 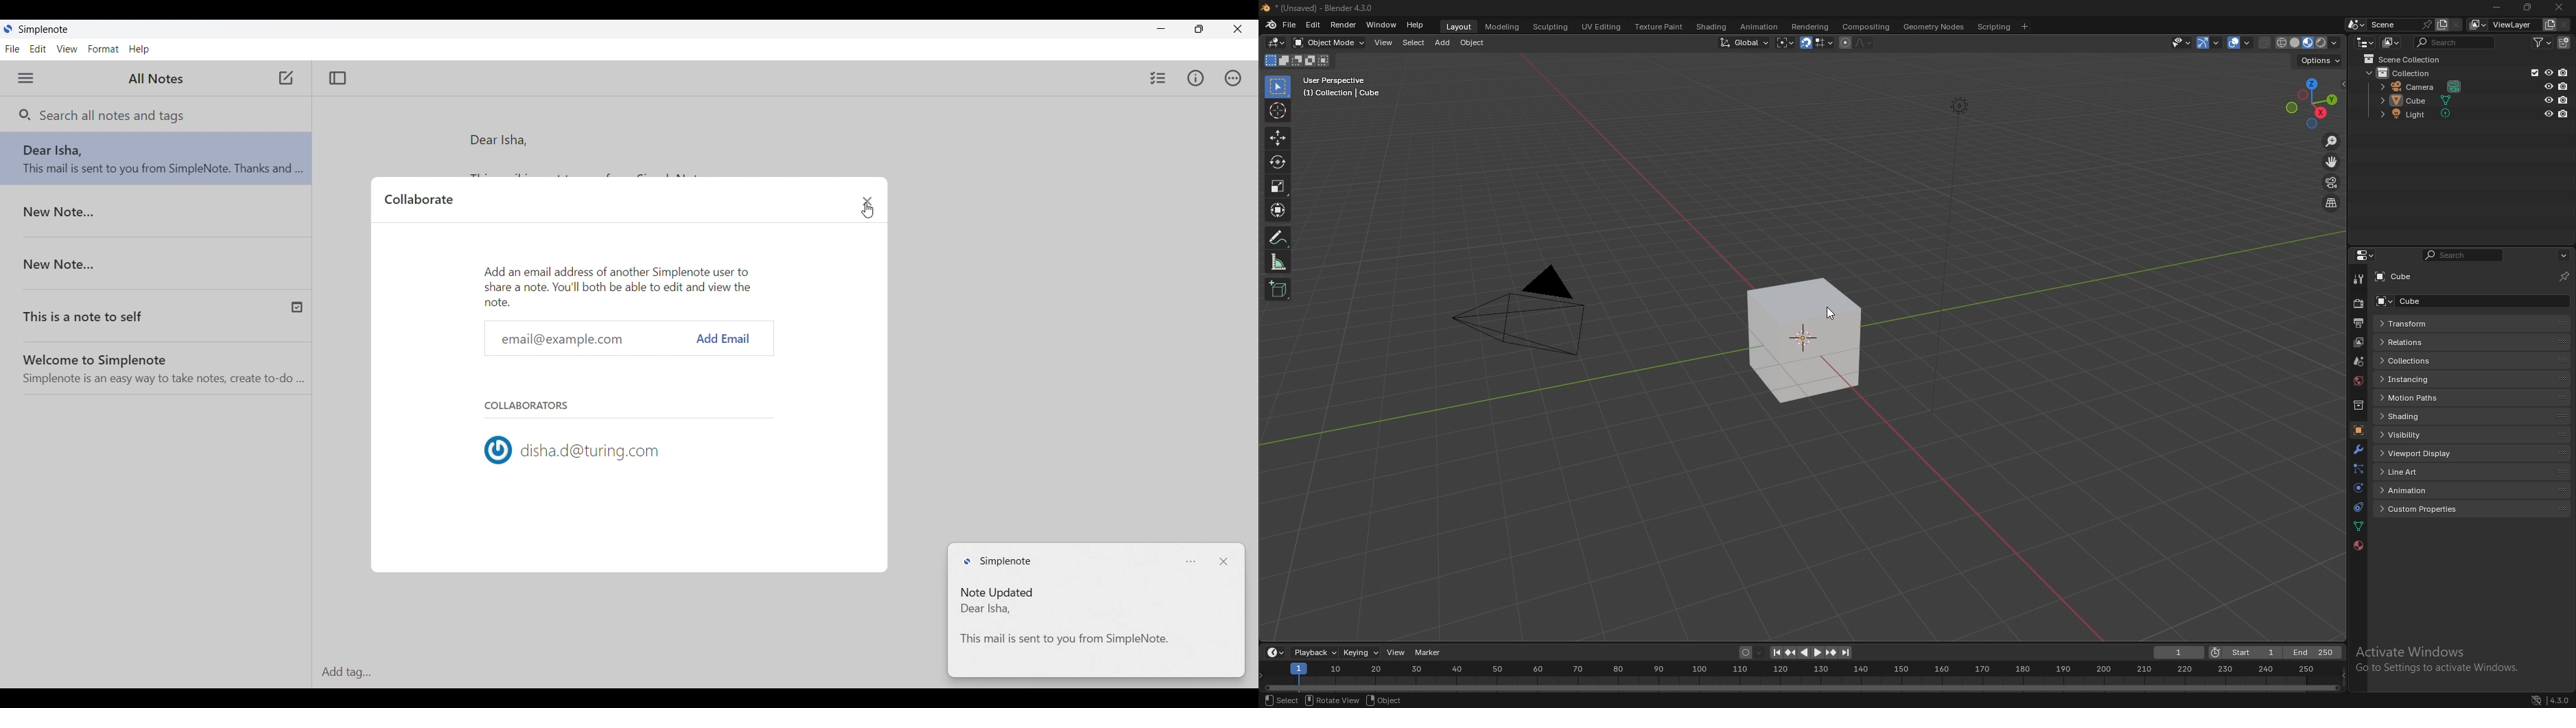 What do you see at coordinates (2358, 279) in the screenshot?
I see `tool` at bounding box center [2358, 279].